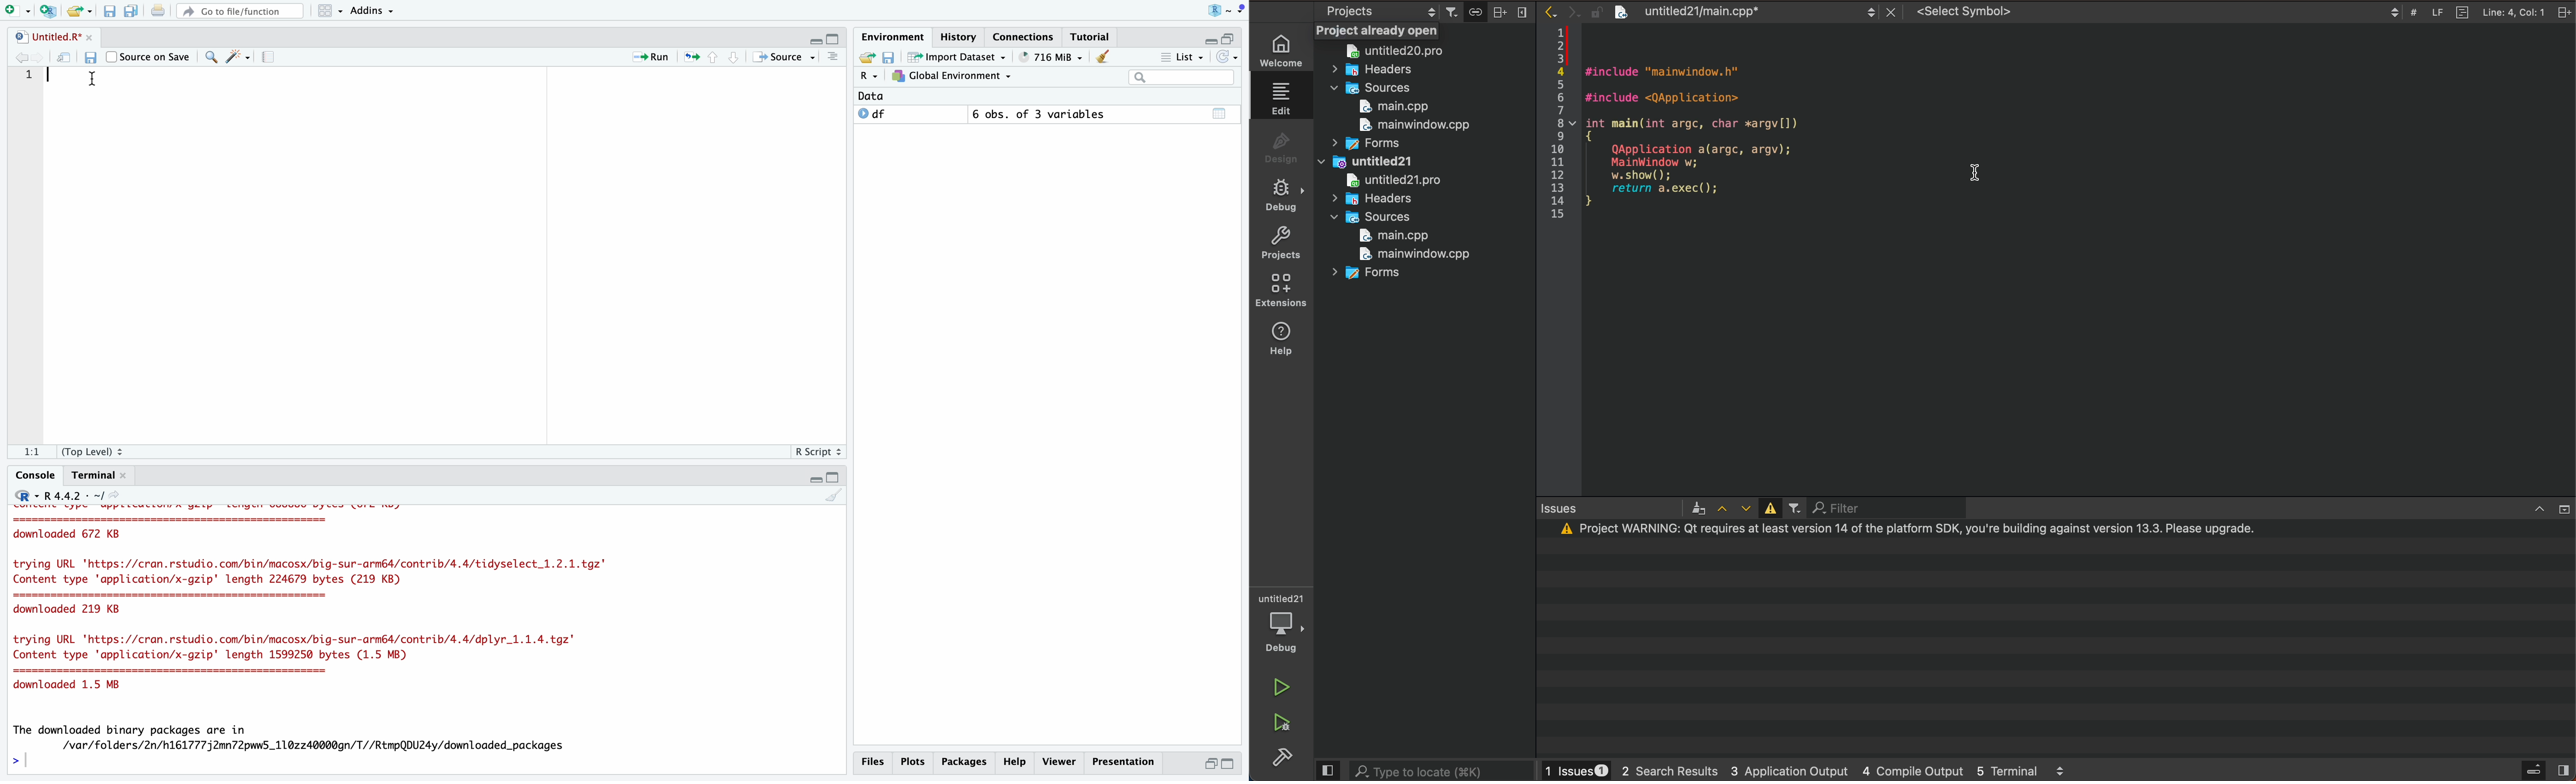 The height and width of the screenshot is (784, 2576). I want to click on untitled, so click(1283, 596).